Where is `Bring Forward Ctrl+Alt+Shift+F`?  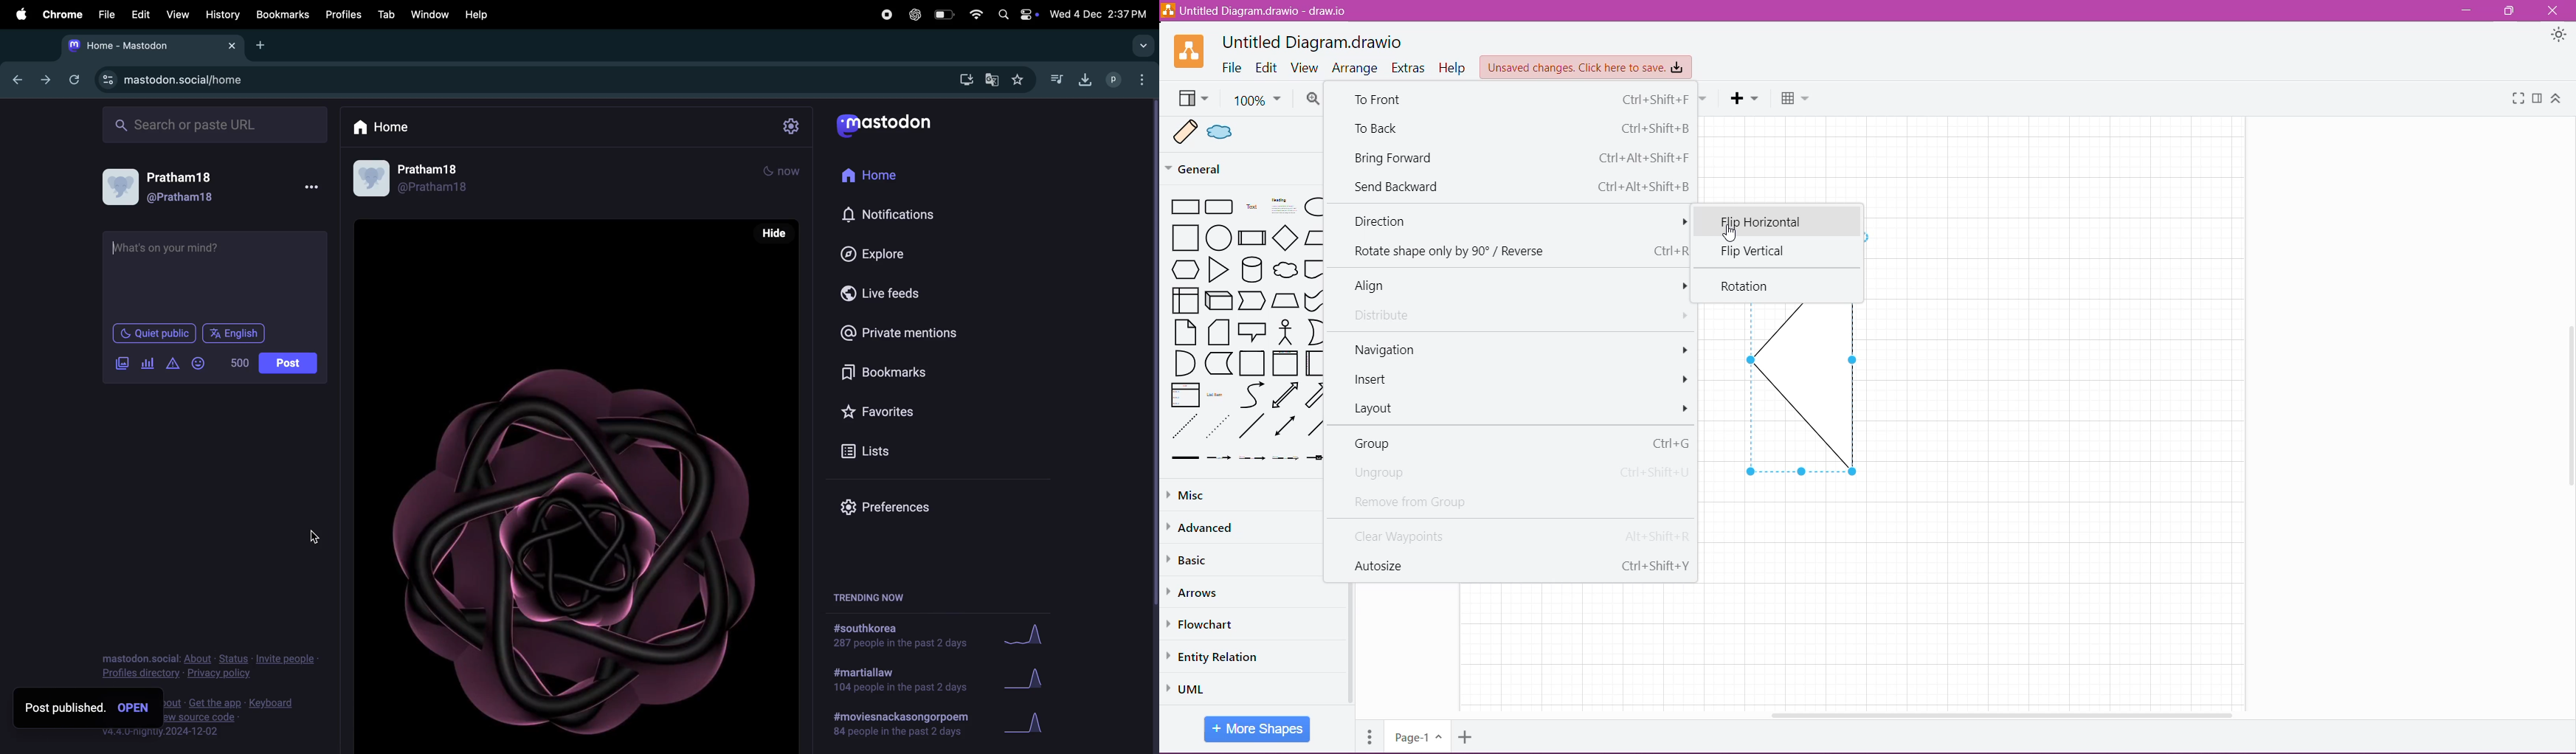 Bring Forward Ctrl+Alt+Shift+F is located at coordinates (1522, 159).